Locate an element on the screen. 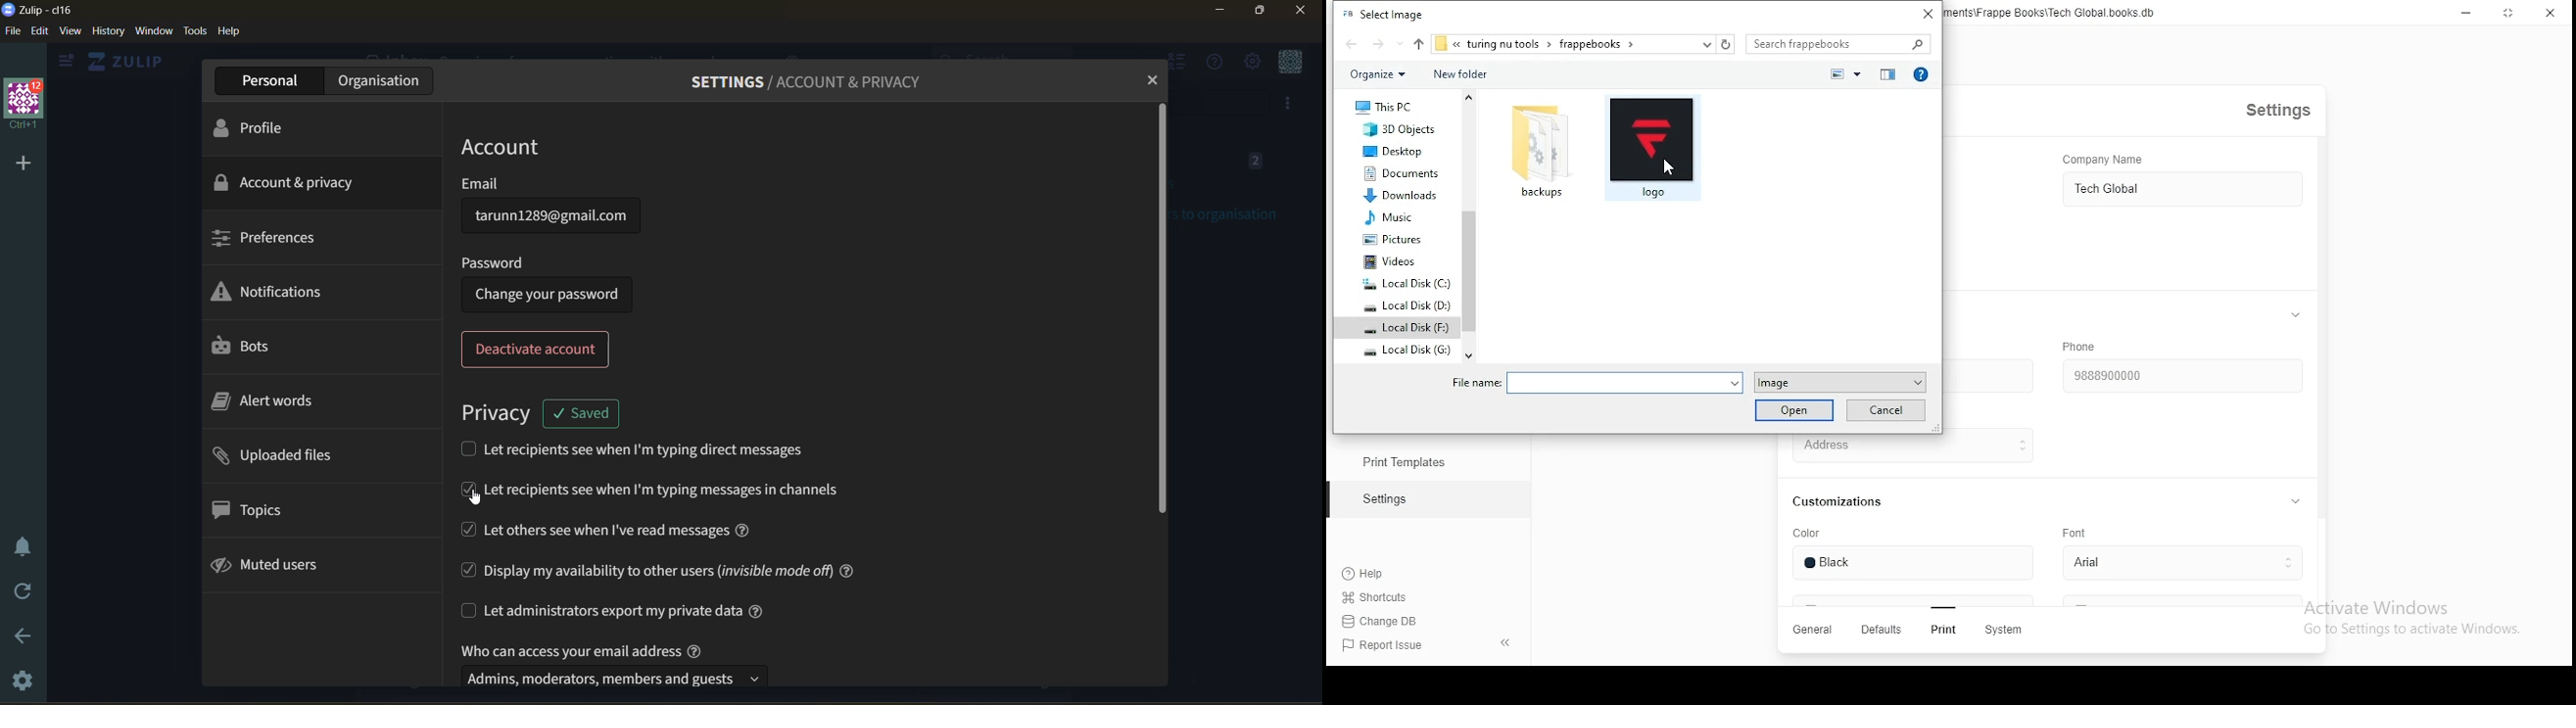 The image size is (2576, 728). who can access your email address is located at coordinates (618, 663).